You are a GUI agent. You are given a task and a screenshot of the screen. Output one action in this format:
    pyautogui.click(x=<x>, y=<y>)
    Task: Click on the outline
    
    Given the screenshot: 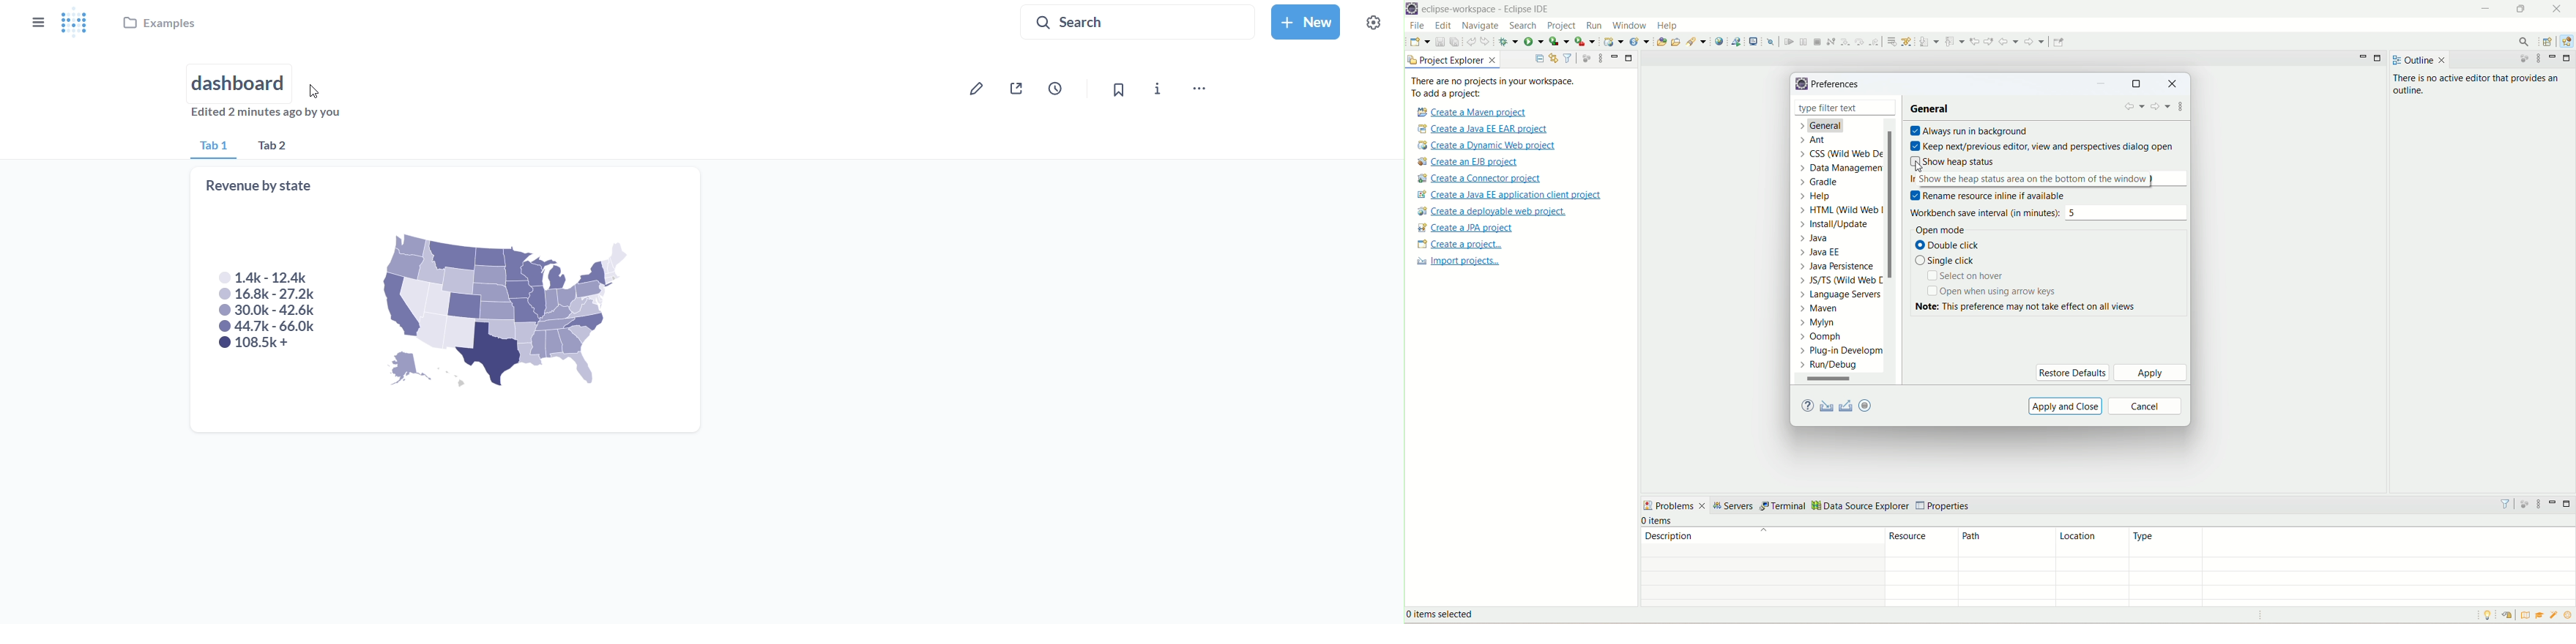 What is the action you would take?
    pyautogui.click(x=2411, y=60)
    